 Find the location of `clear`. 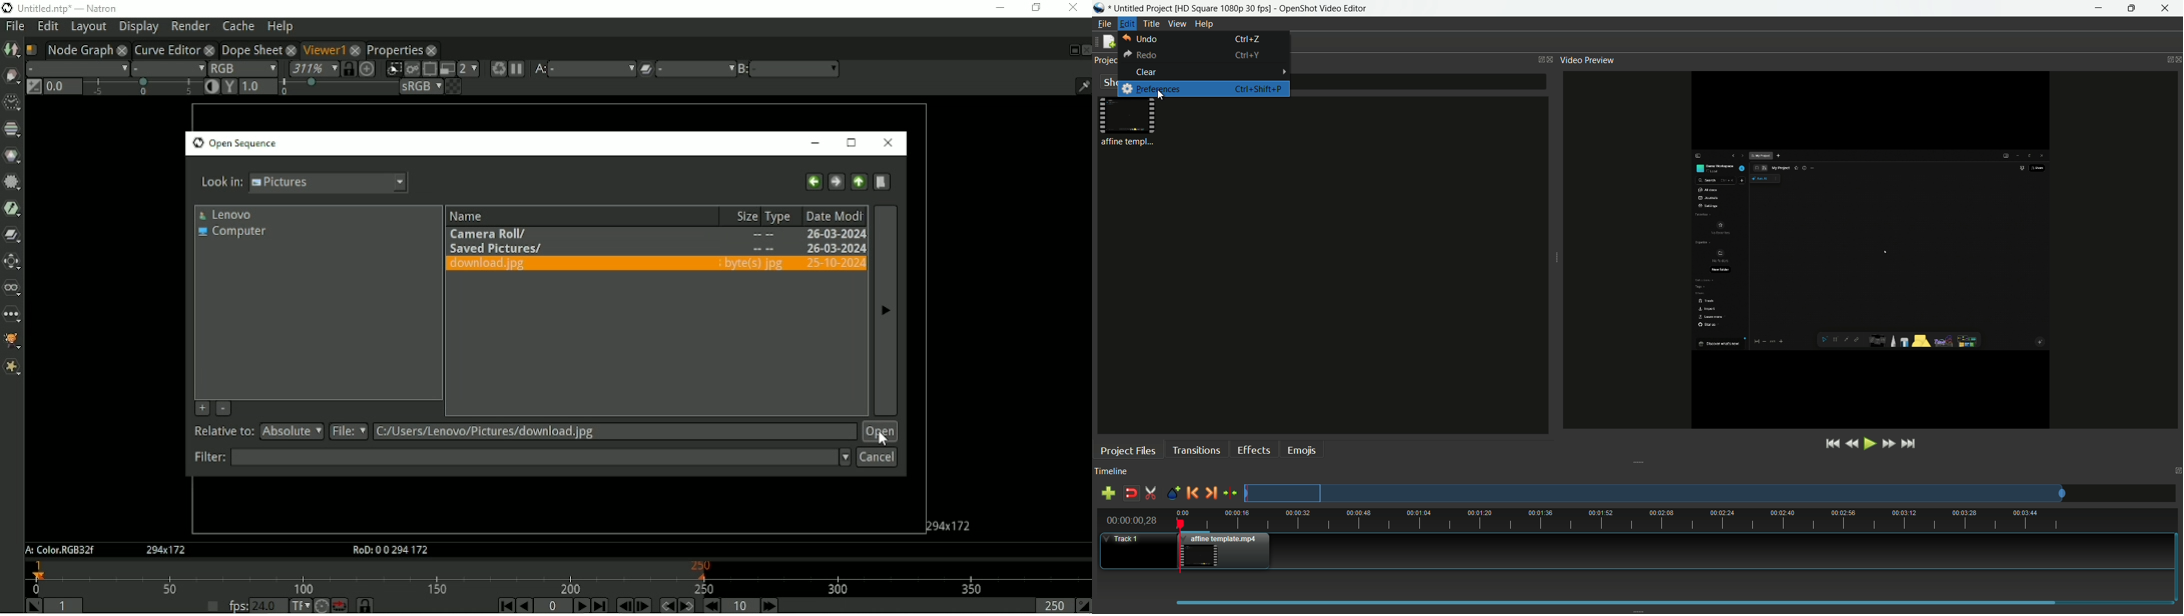

clear is located at coordinates (1146, 72).